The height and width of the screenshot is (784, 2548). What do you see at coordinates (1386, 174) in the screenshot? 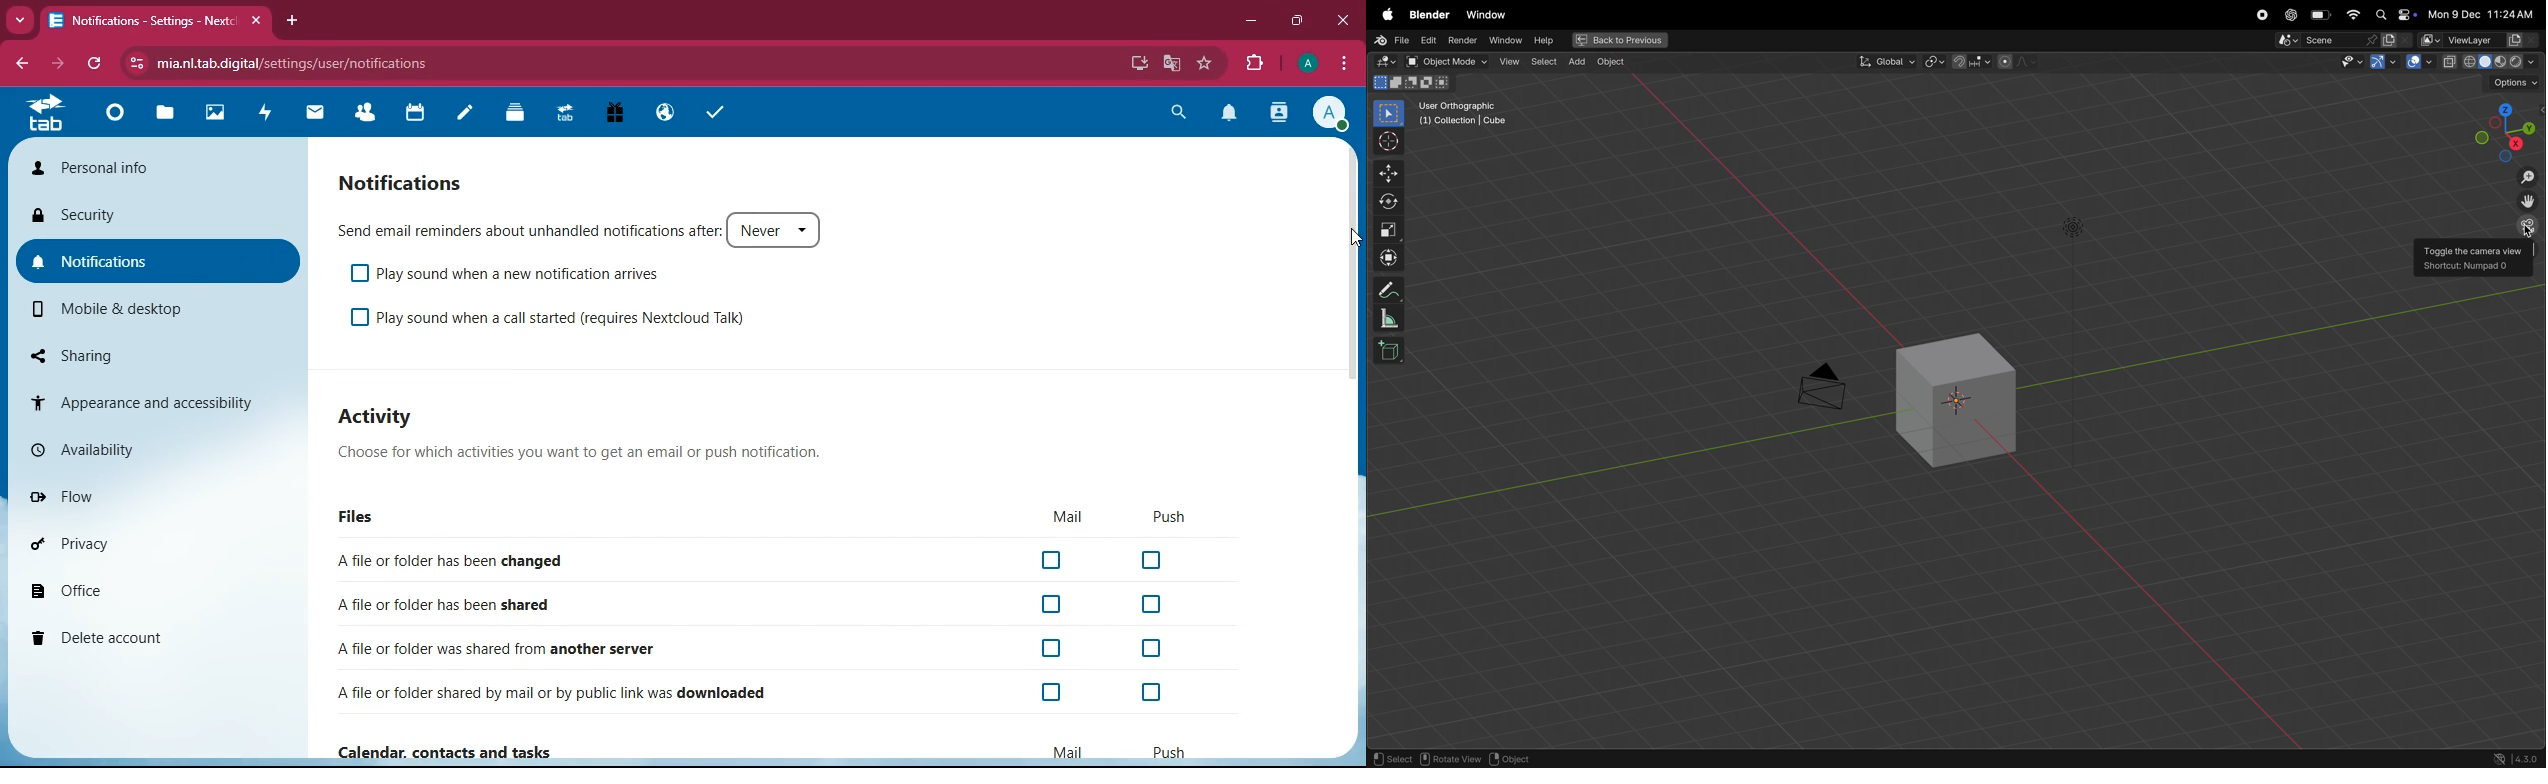
I see `move` at bounding box center [1386, 174].